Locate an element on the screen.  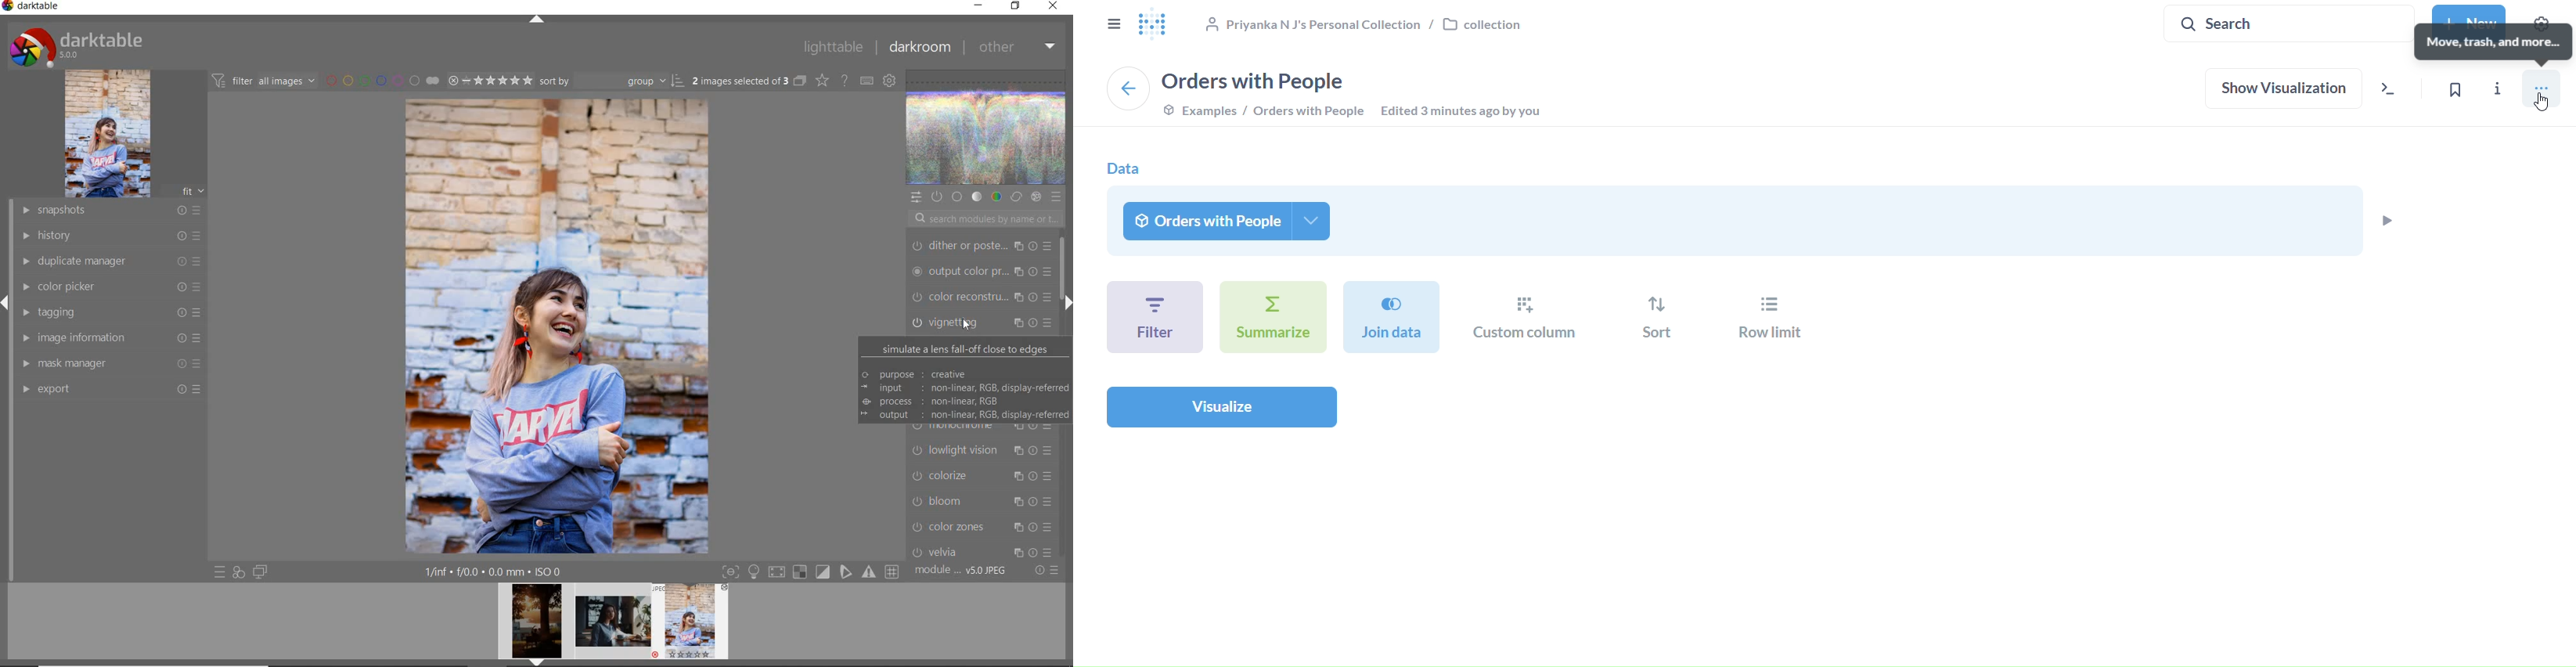
graduated density is located at coordinates (982, 245).